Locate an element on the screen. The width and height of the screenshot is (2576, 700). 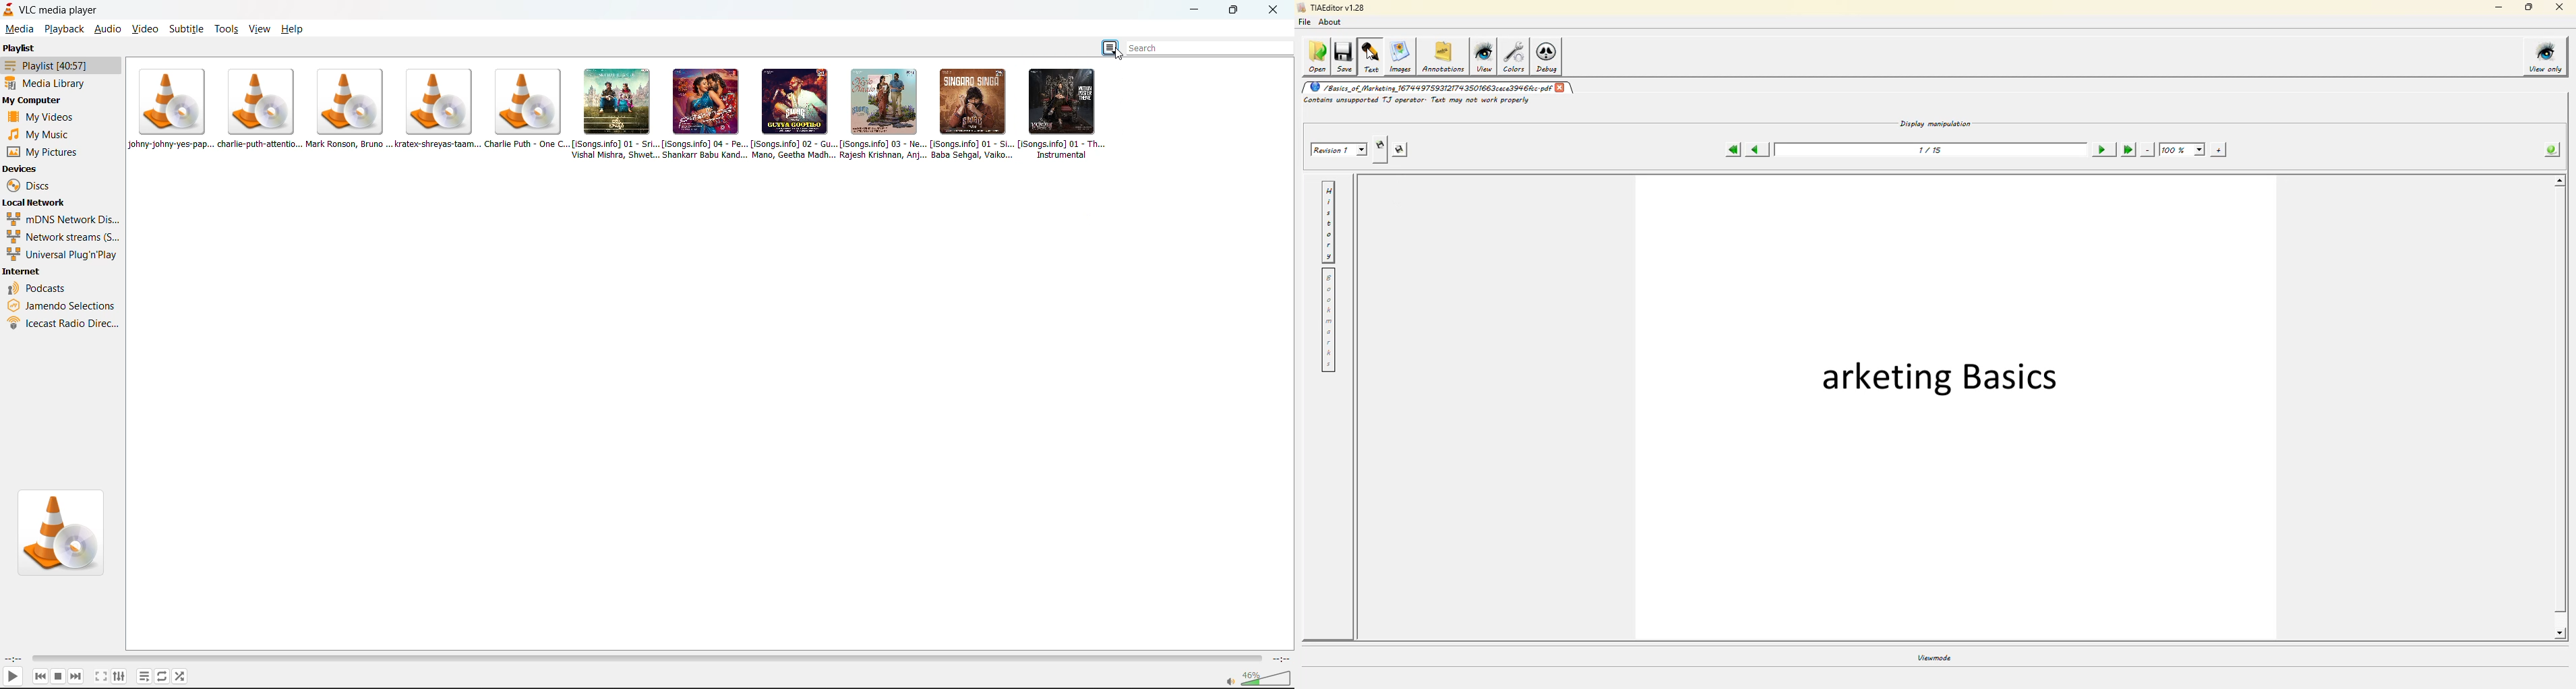
change view is located at coordinates (1112, 47).